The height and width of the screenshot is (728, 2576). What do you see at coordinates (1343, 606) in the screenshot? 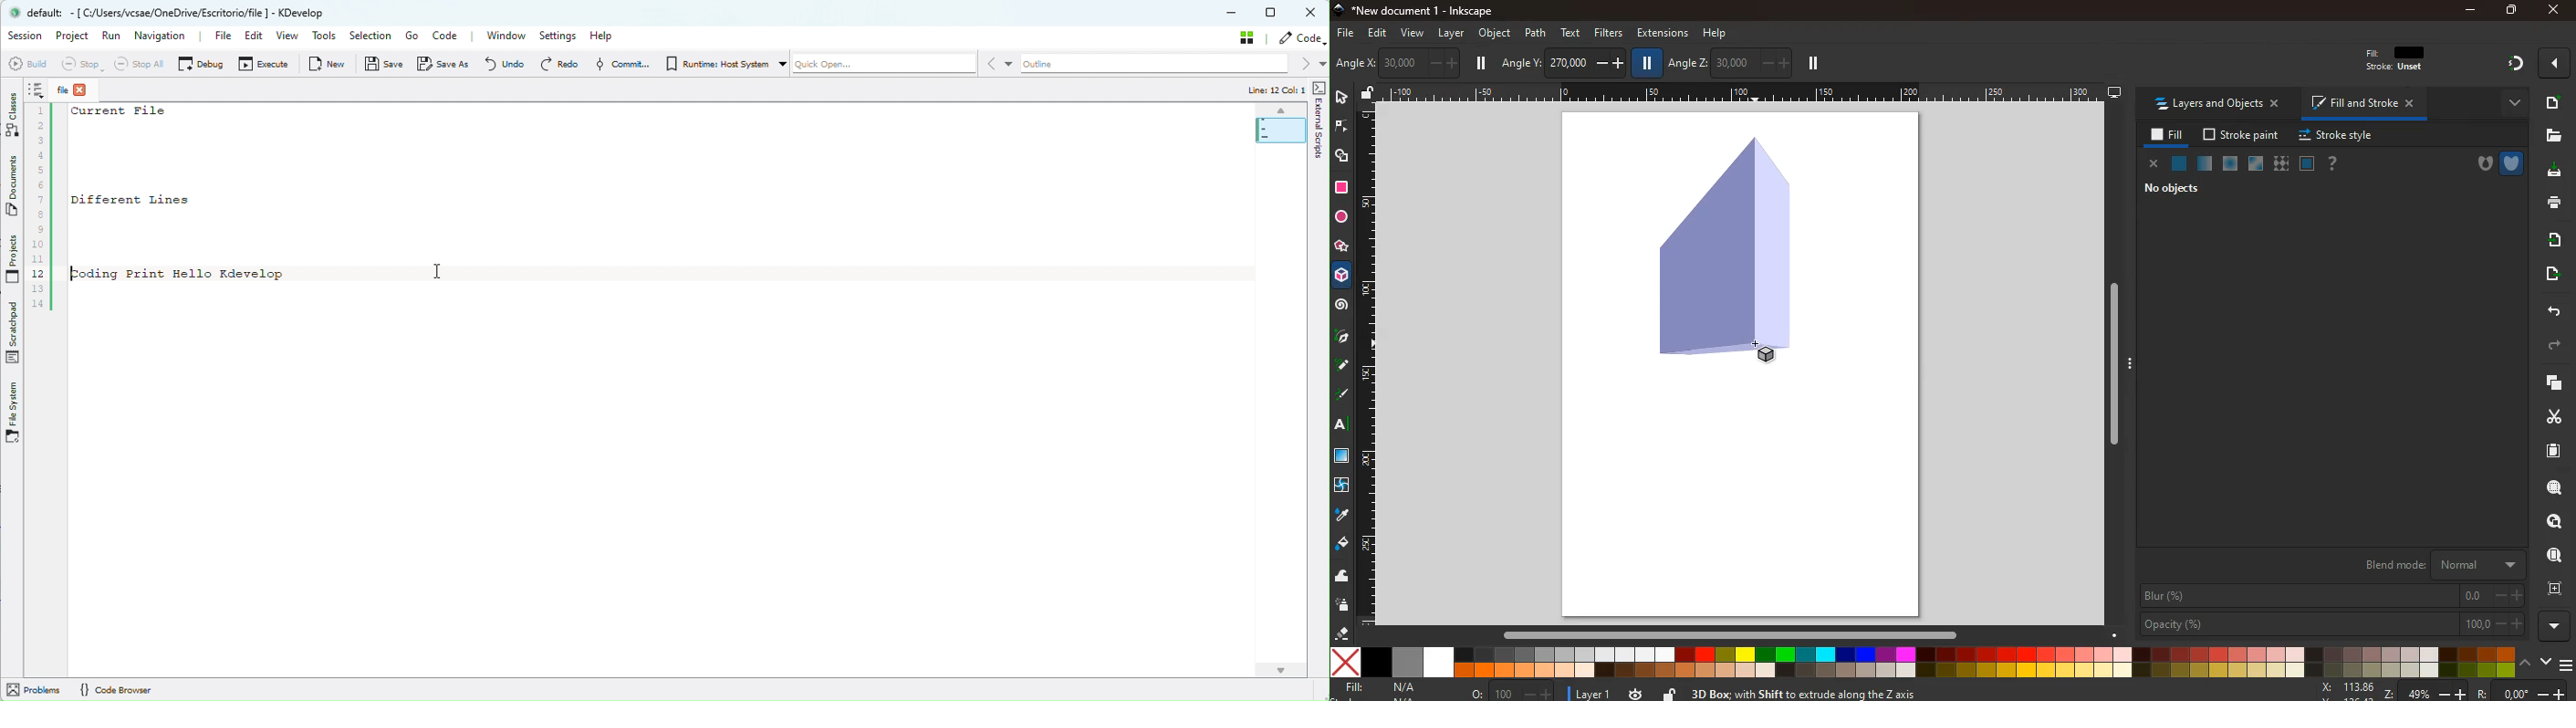
I see `spray` at bounding box center [1343, 606].